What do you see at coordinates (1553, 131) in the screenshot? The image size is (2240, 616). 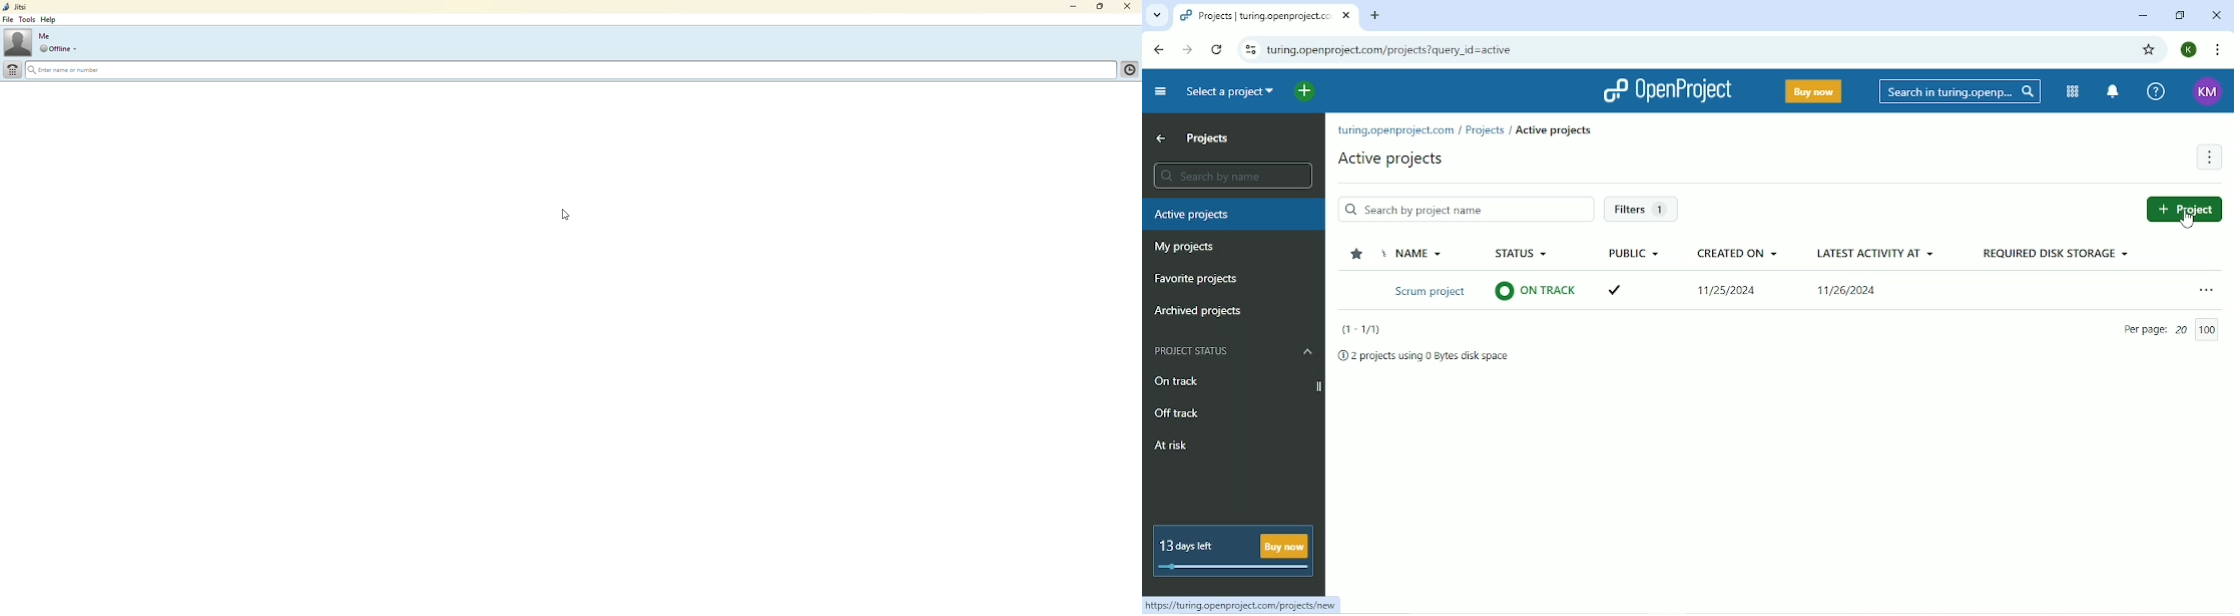 I see `Active projects` at bounding box center [1553, 131].